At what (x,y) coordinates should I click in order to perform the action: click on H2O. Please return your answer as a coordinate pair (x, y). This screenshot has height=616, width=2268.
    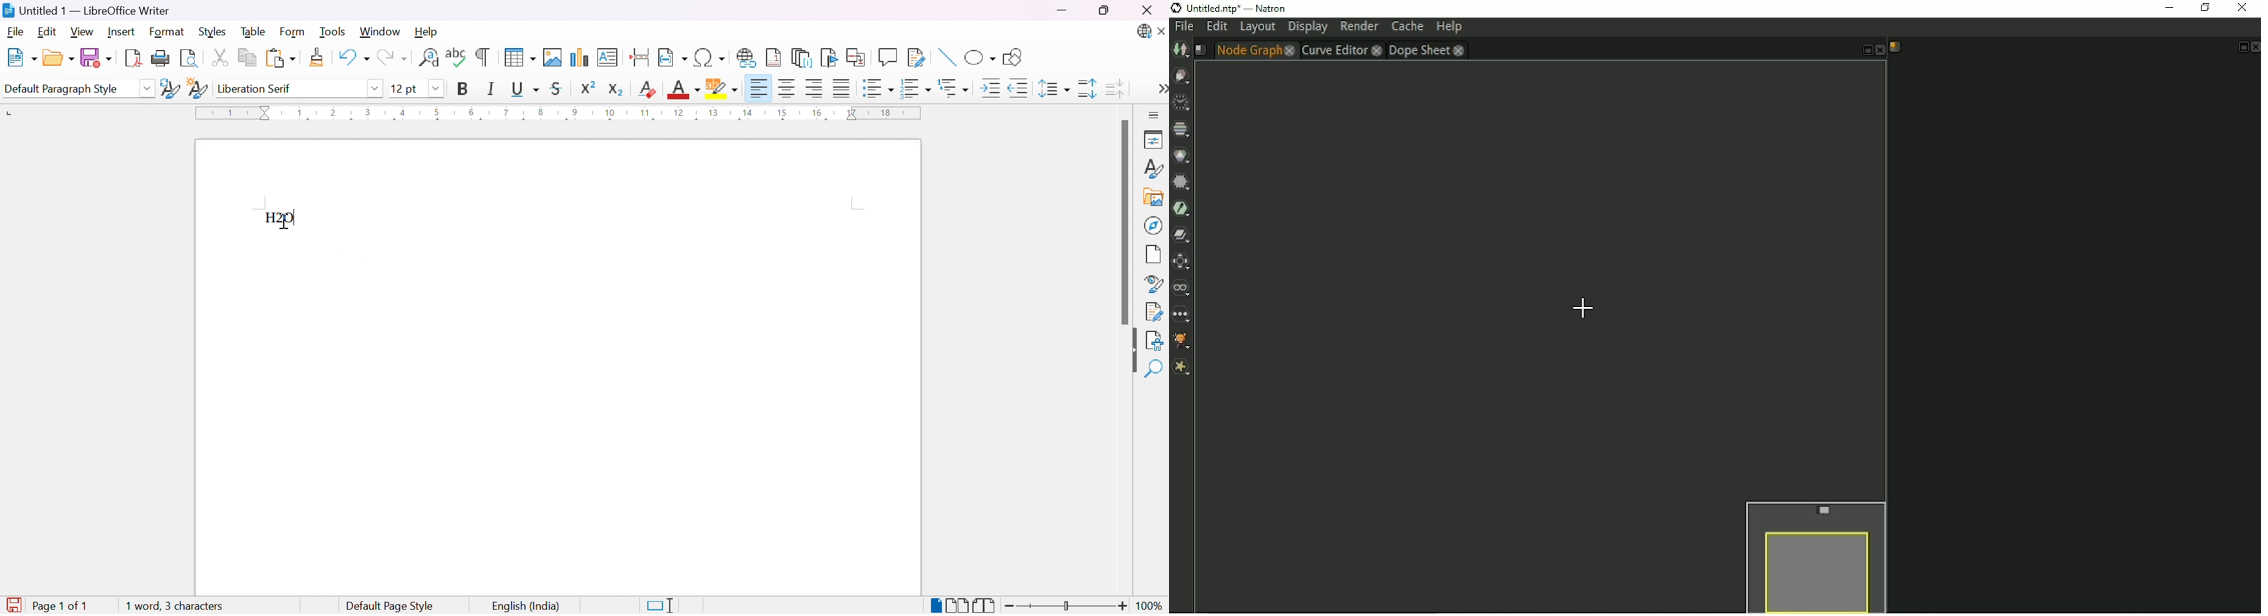
    Looking at the image, I should click on (278, 217).